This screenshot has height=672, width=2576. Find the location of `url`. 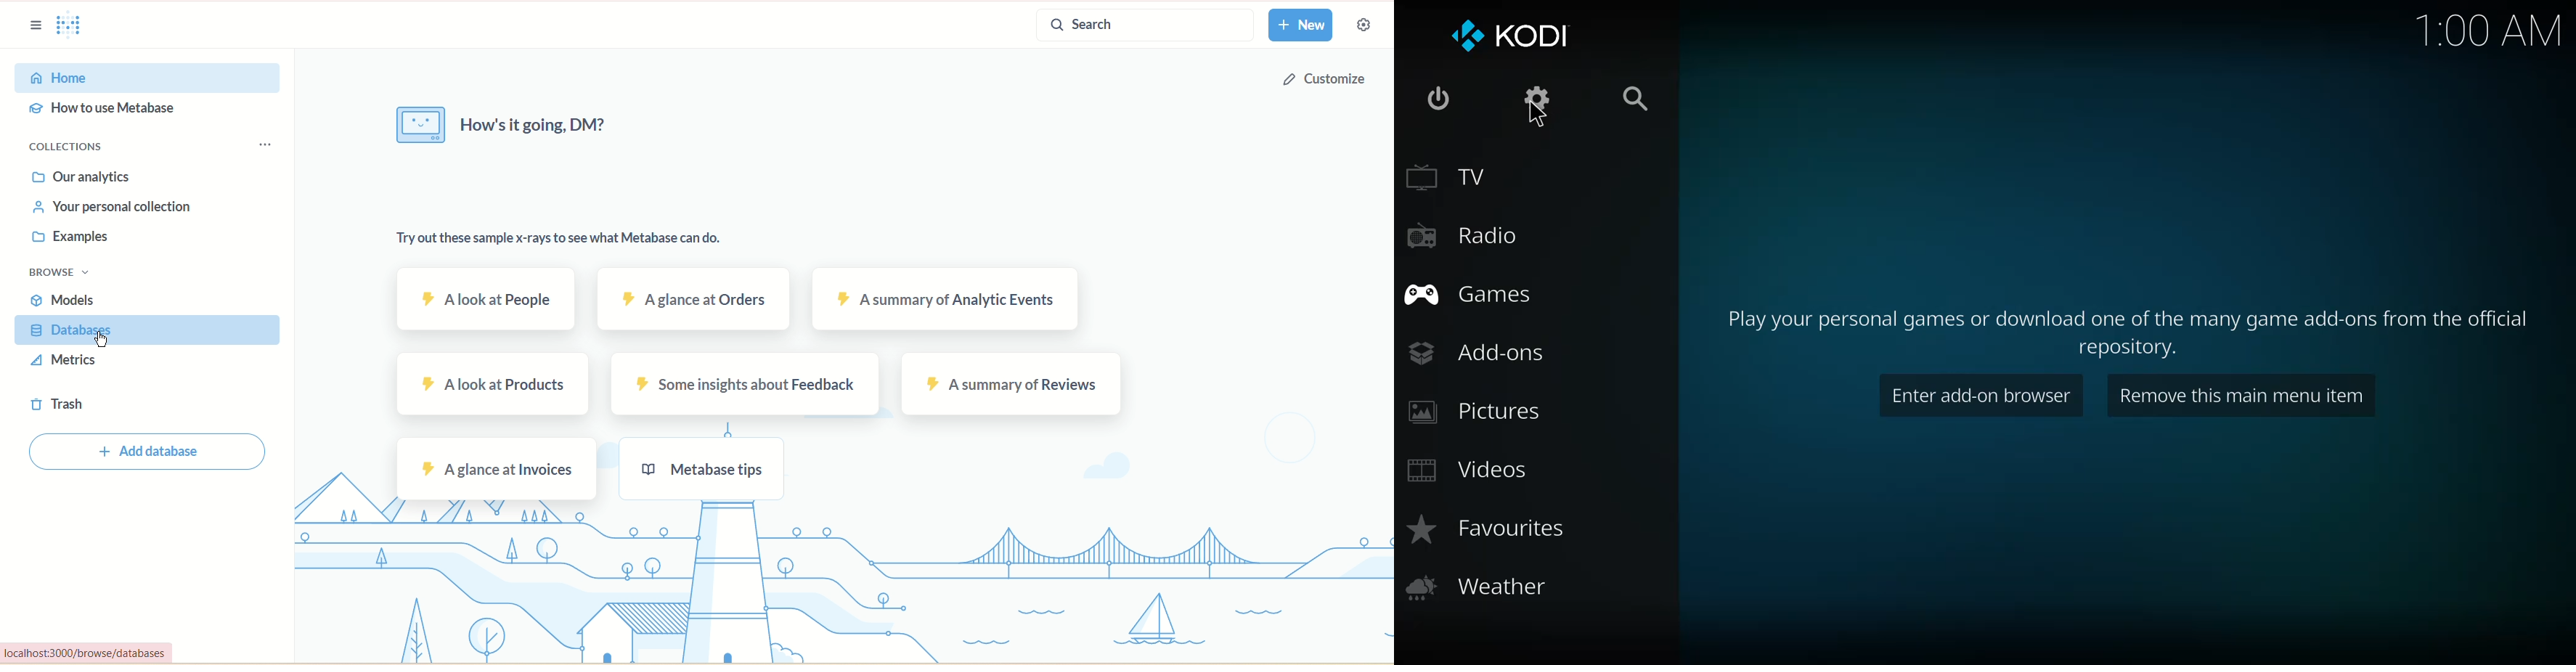

url is located at coordinates (104, 653).